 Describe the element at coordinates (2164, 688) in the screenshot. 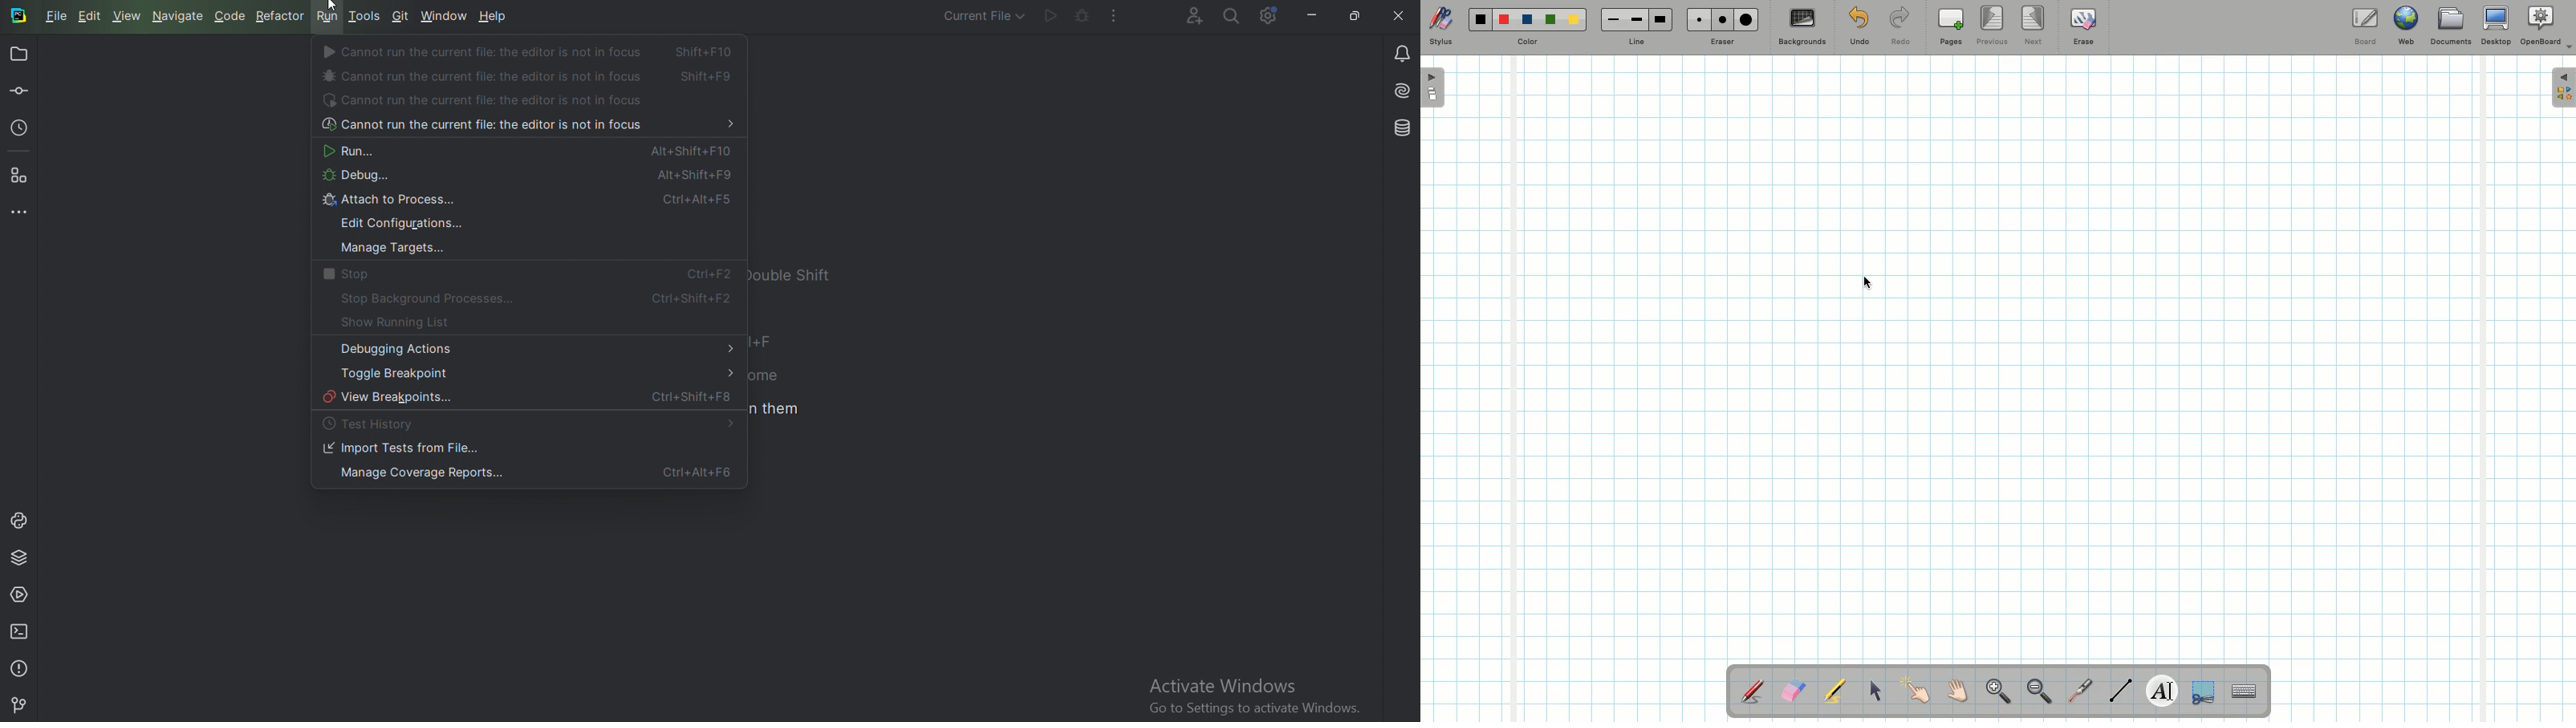

I see `Write text` at that location.